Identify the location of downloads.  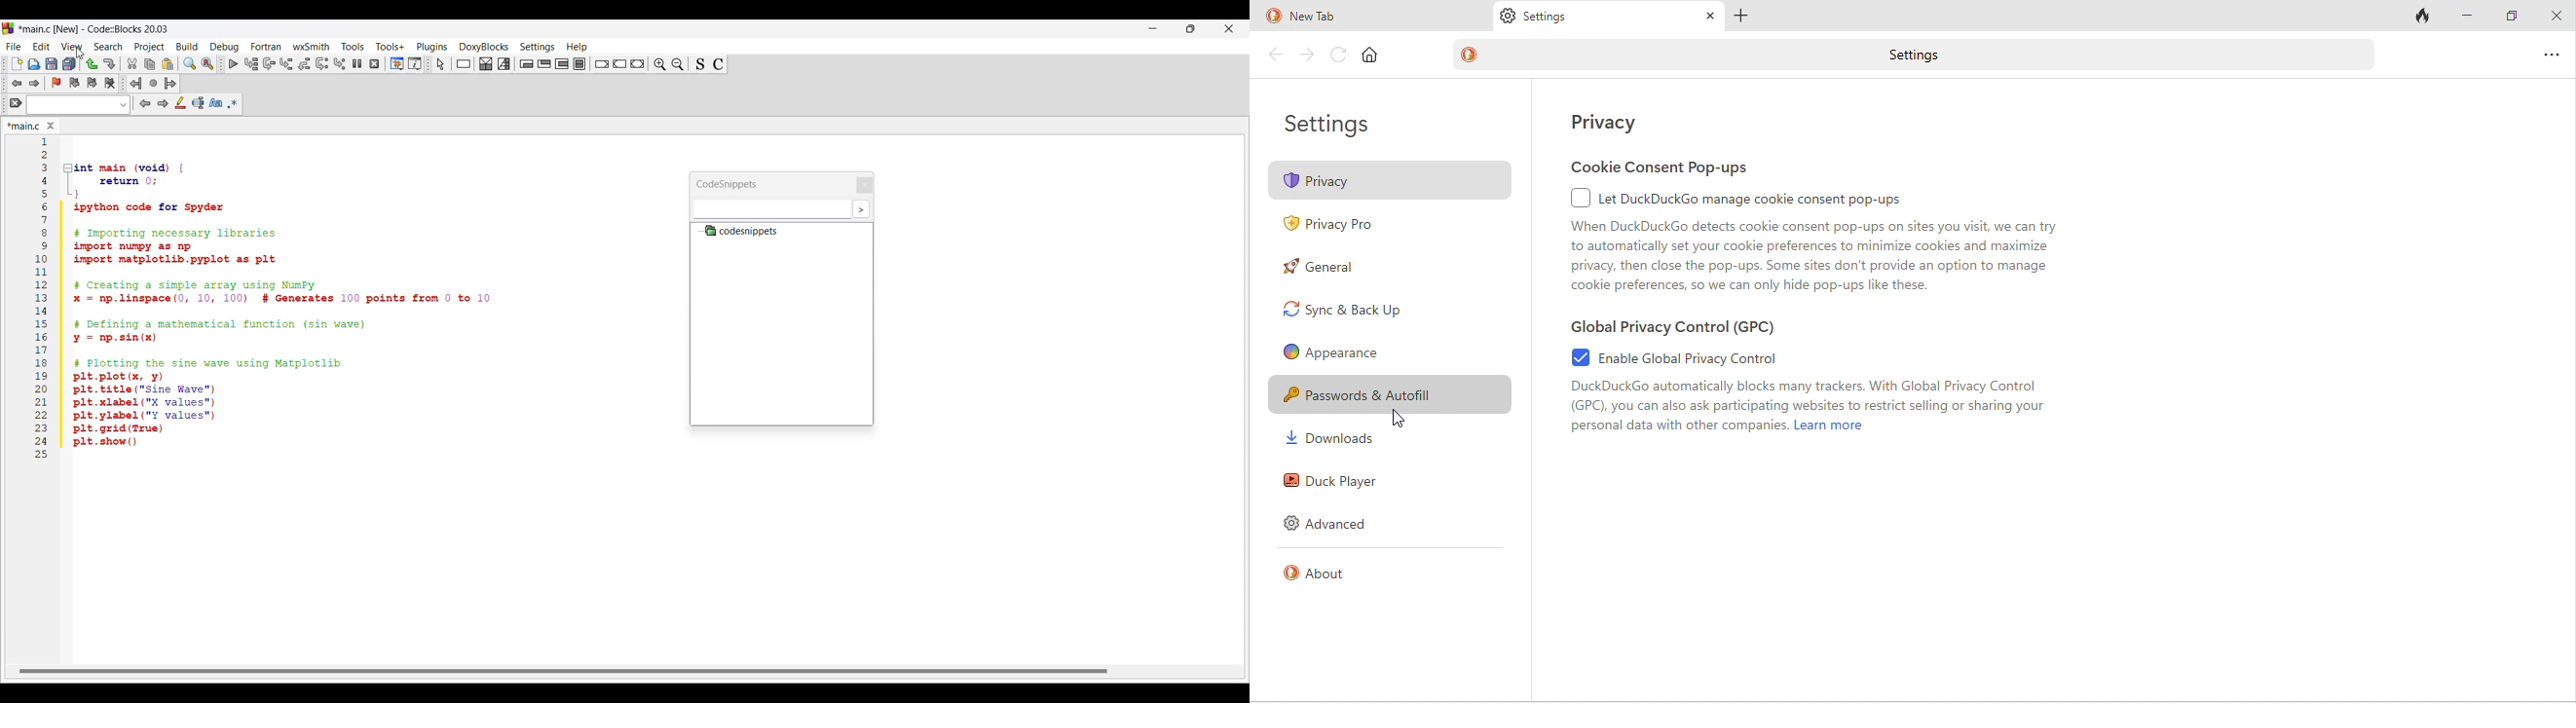
(1335, 440).